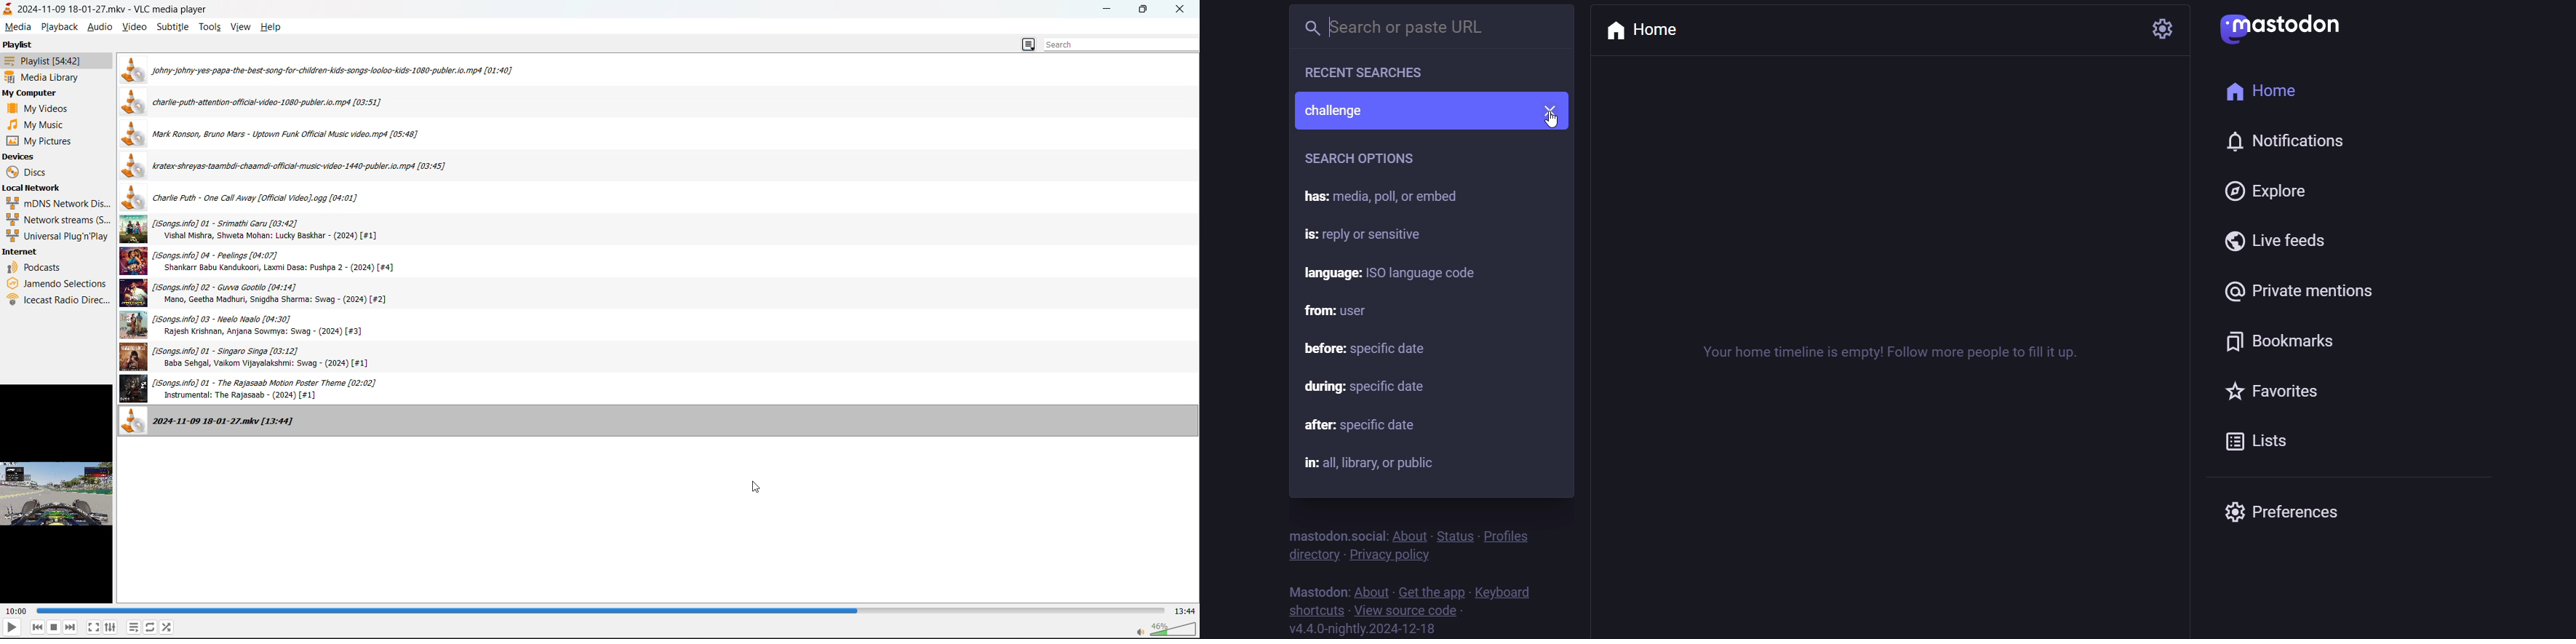 Image resolution: width=2576 pixels, height=644 pixels. What do you see at coordinates (1648, 31) in the screenshot?
I see `home` at bounding box center [1648, 31].